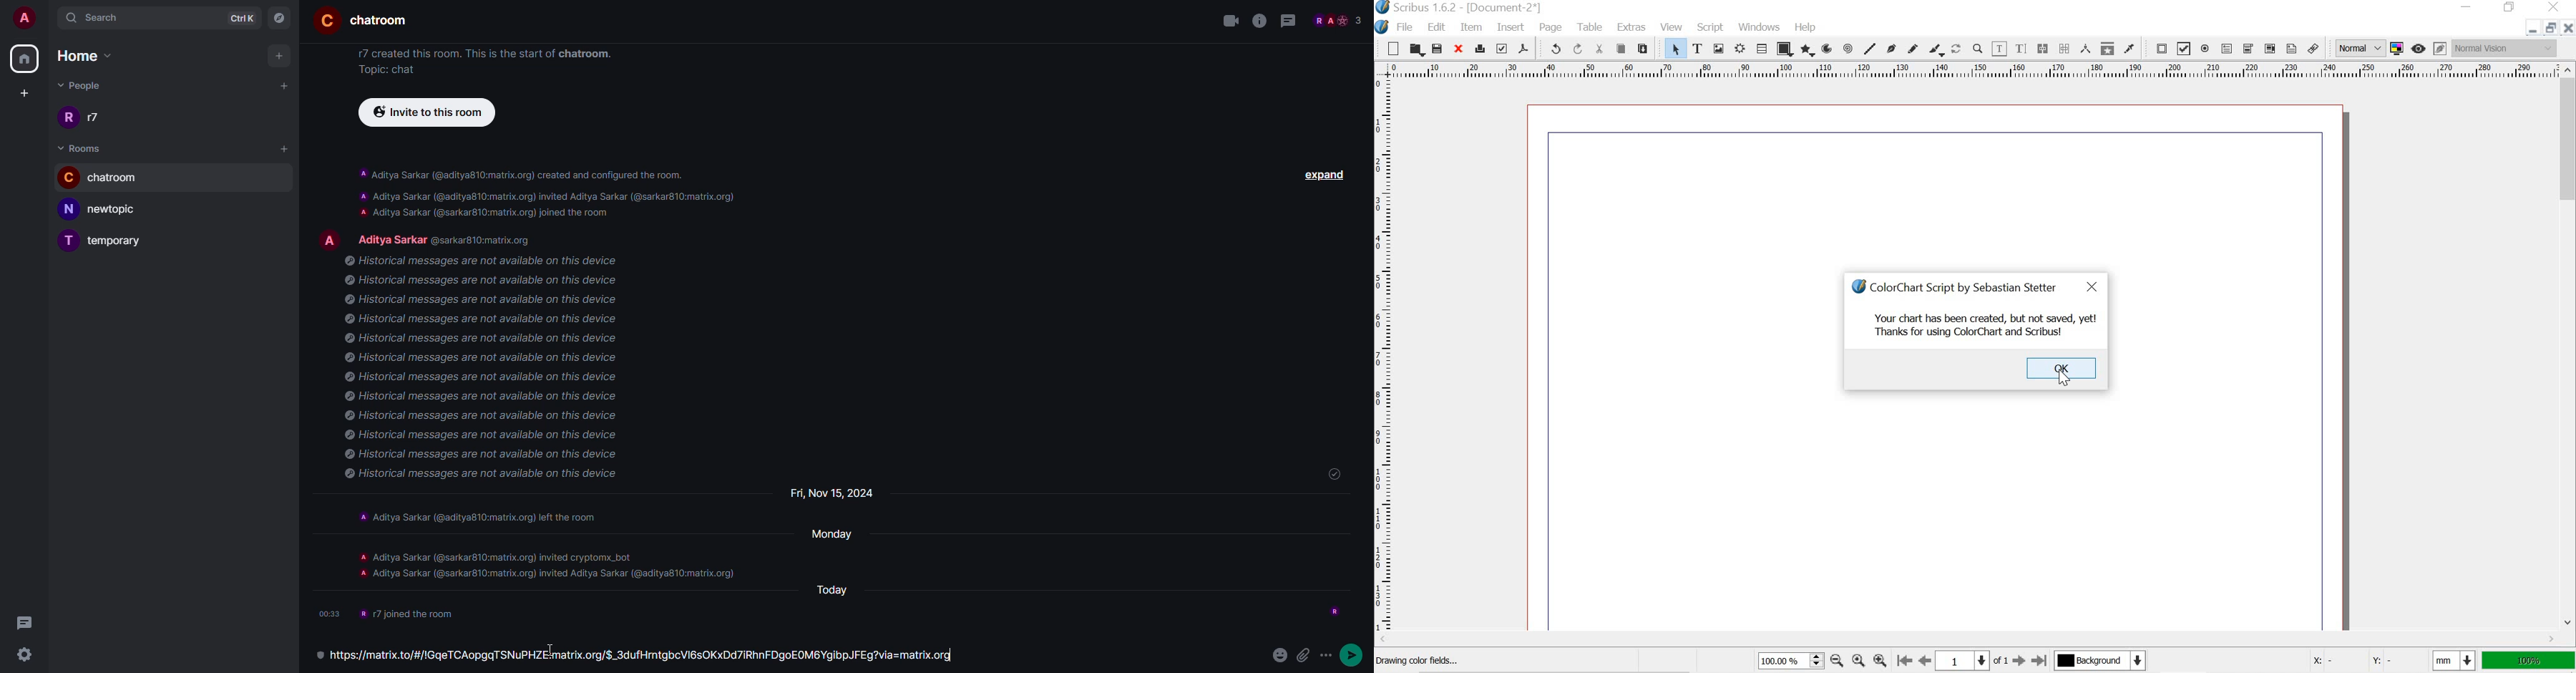 The height and width of the screenshot is (700, 2576). Describe the element at coordinates (1601, 48) in the screenshot. I see `cut` at that location.